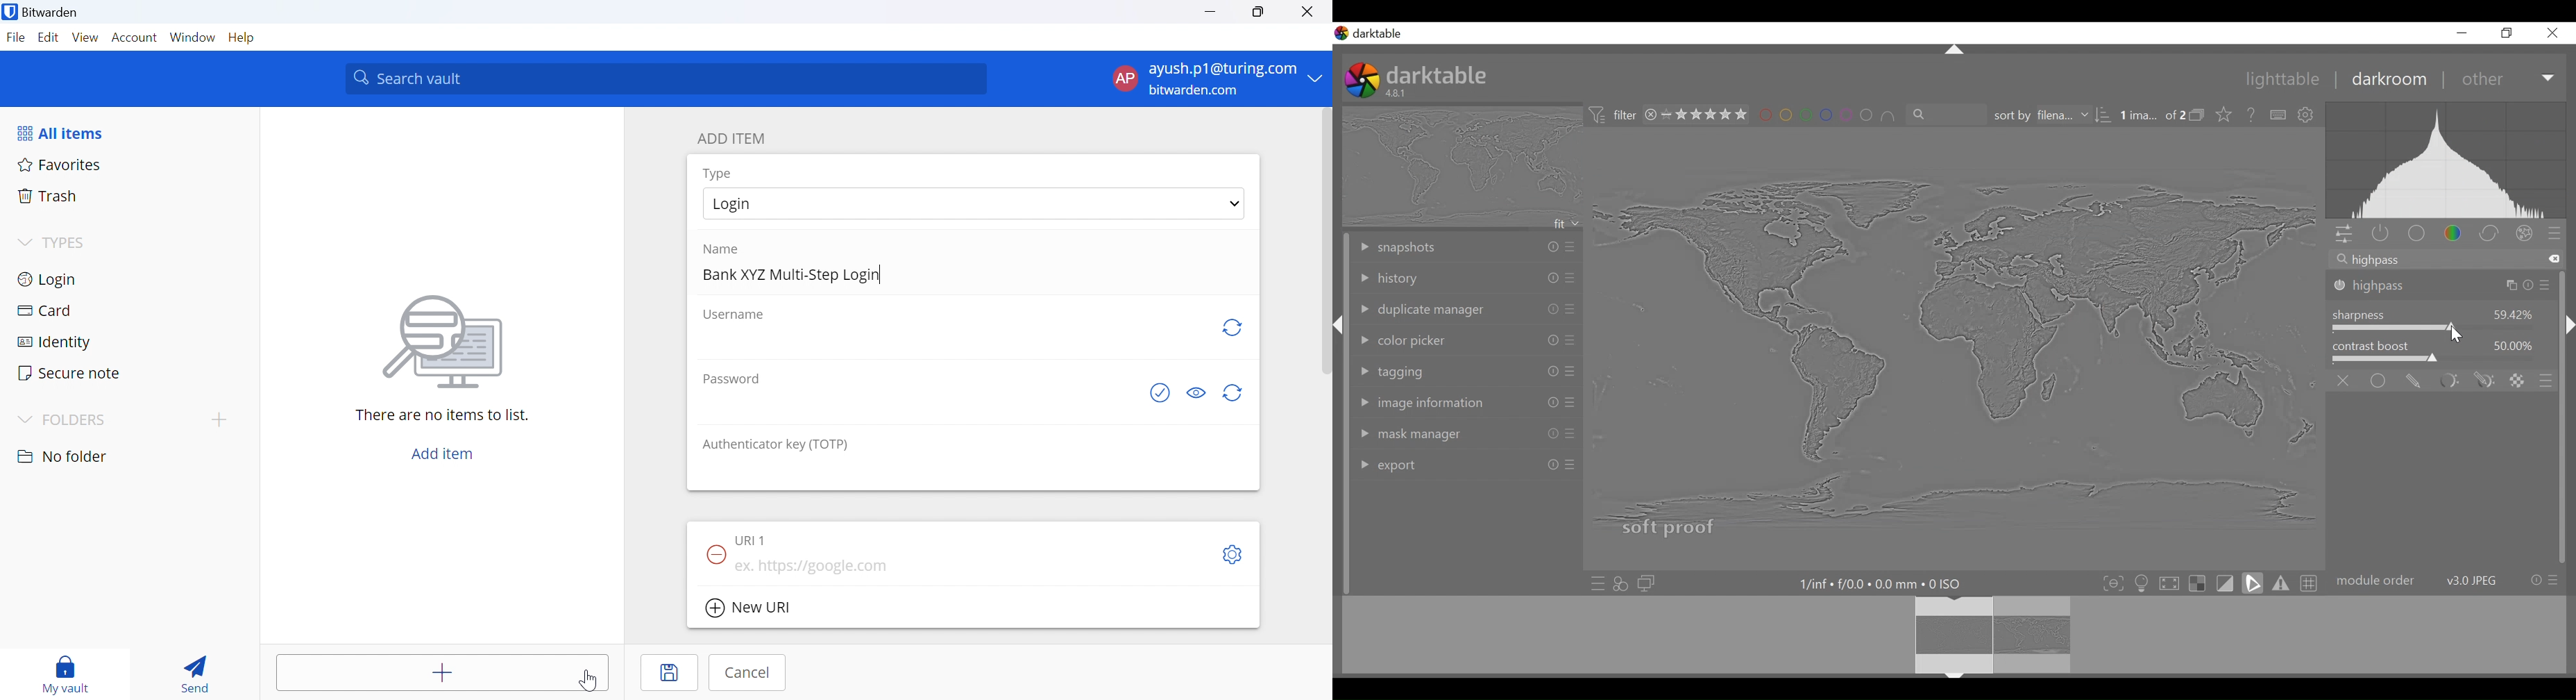 This screenshot has width=2576, height=700. Describe the element at coordinates (1954, 49) in the screenshot. I see `expand/collapse` at that location.